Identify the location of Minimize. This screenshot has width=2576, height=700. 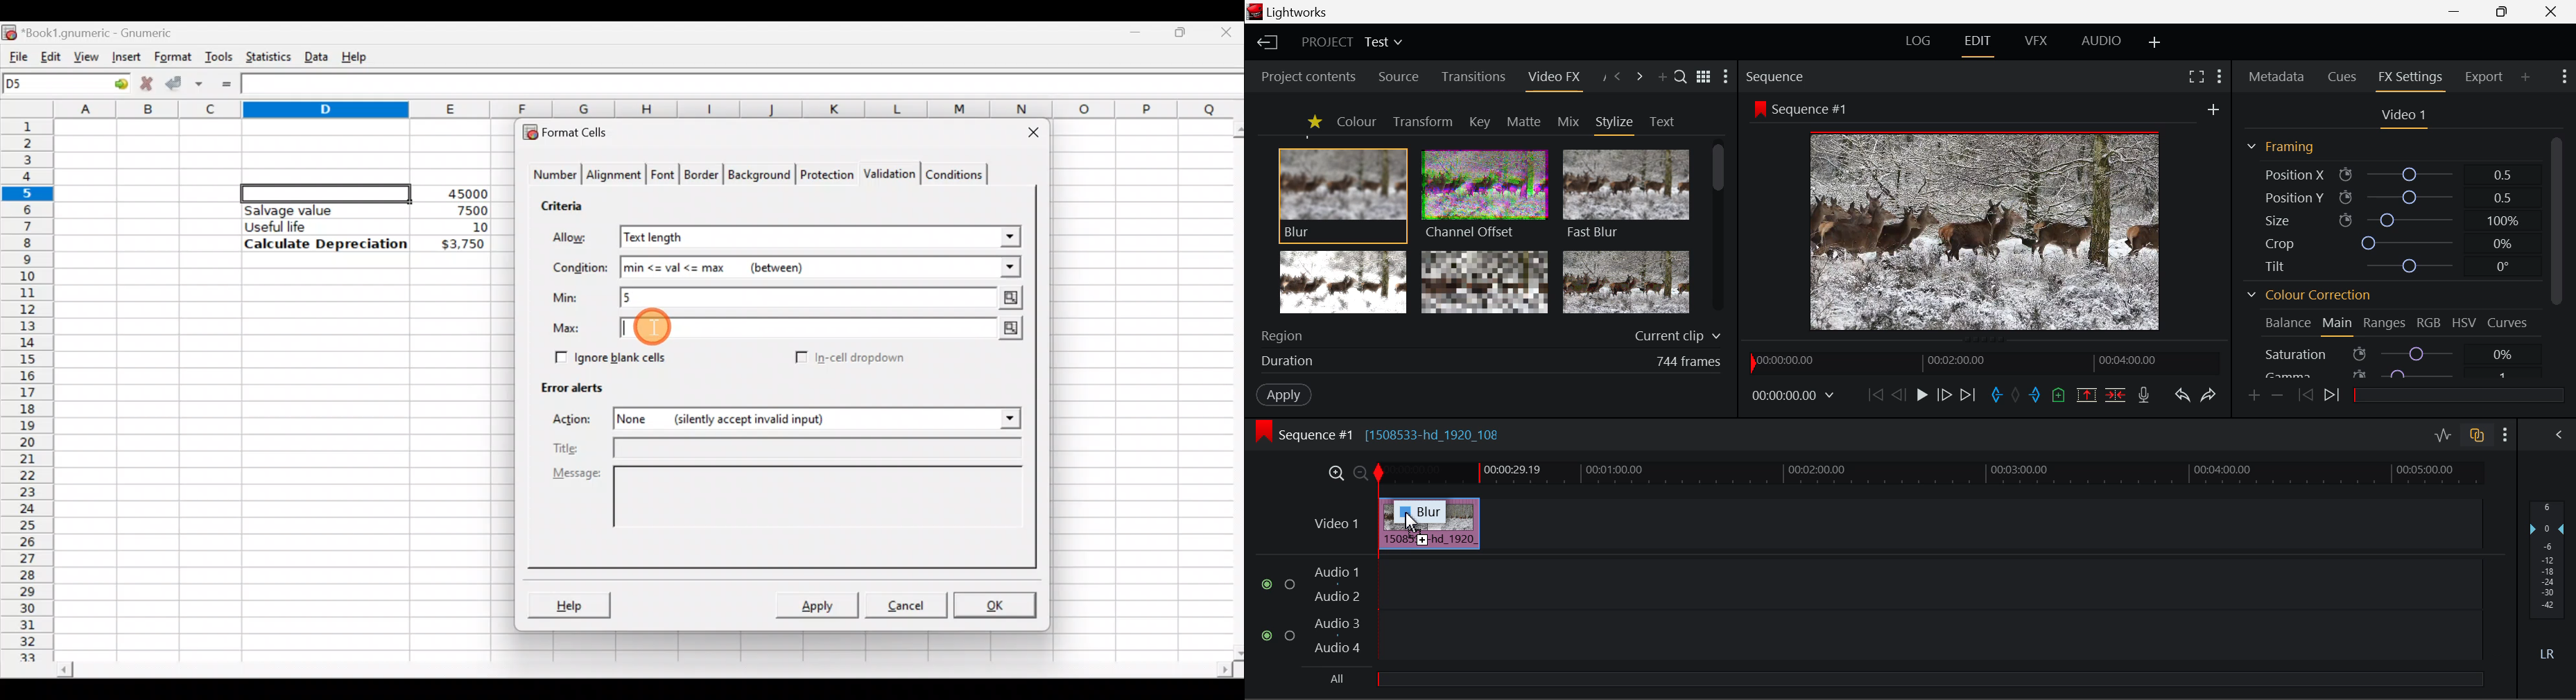
(2502, 12).